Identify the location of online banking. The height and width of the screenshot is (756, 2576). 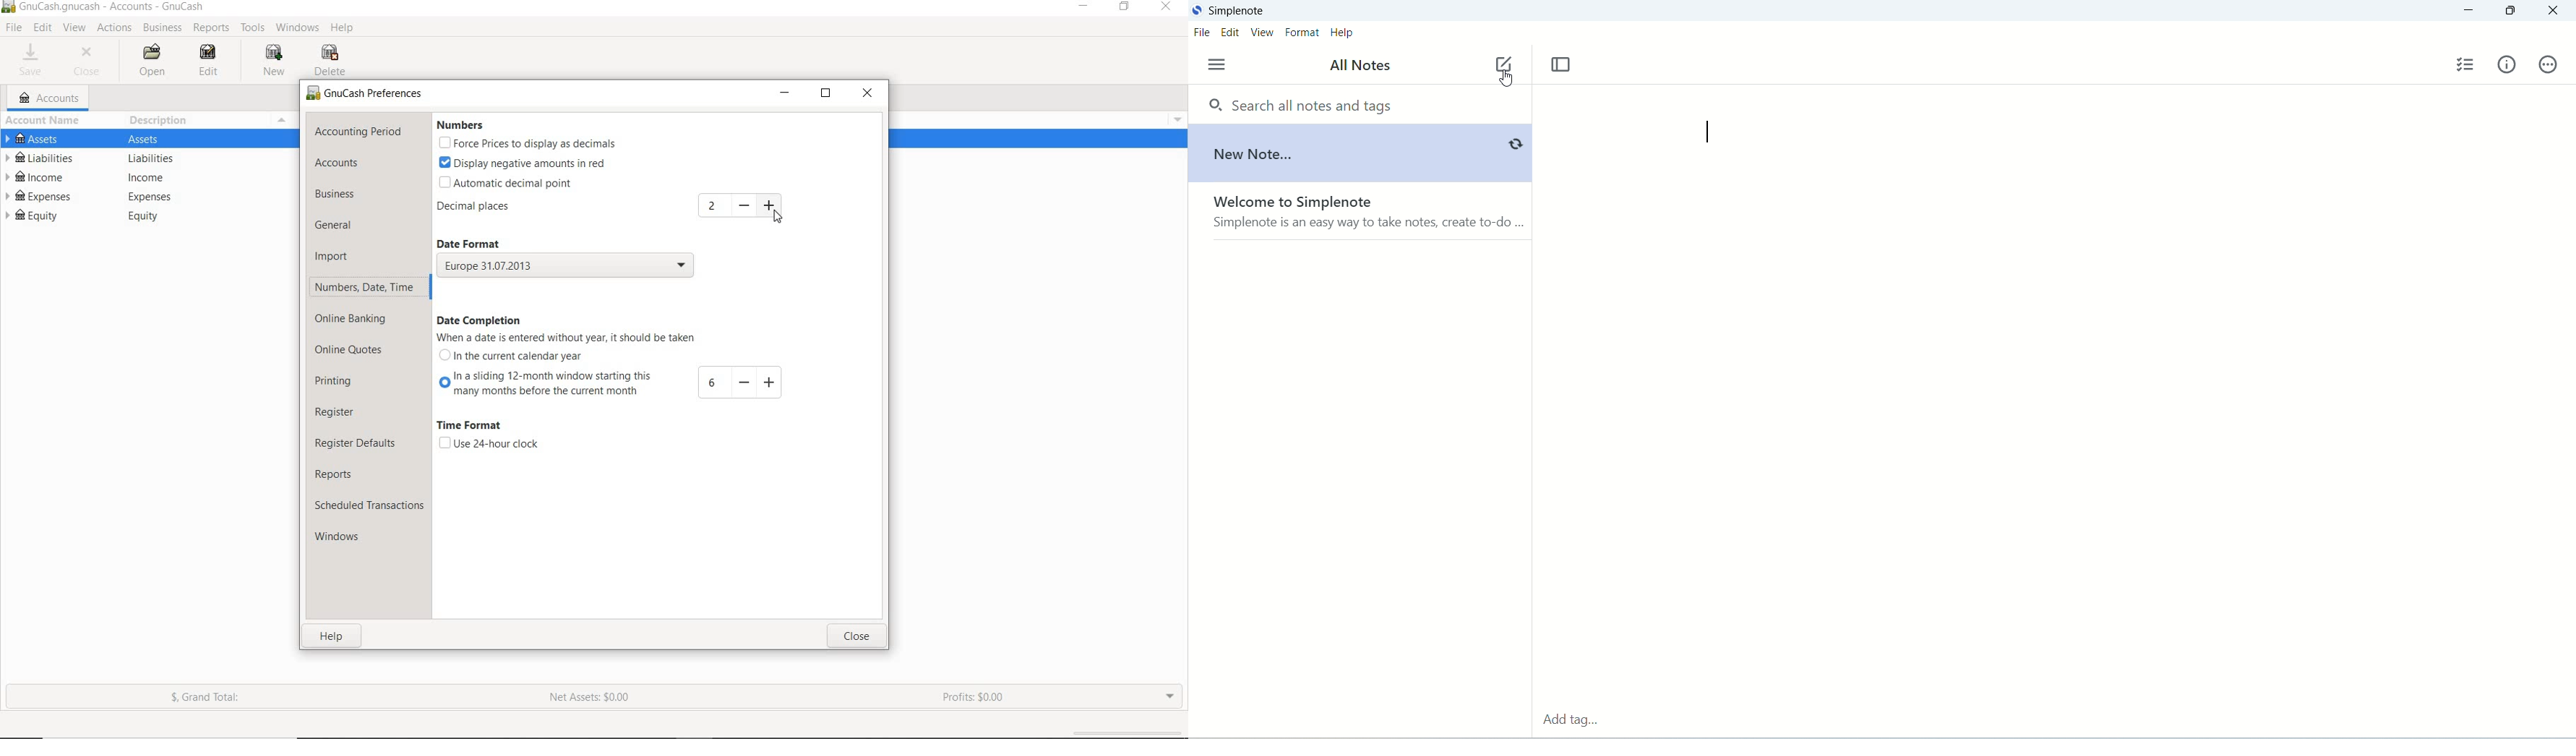
(359, 321).